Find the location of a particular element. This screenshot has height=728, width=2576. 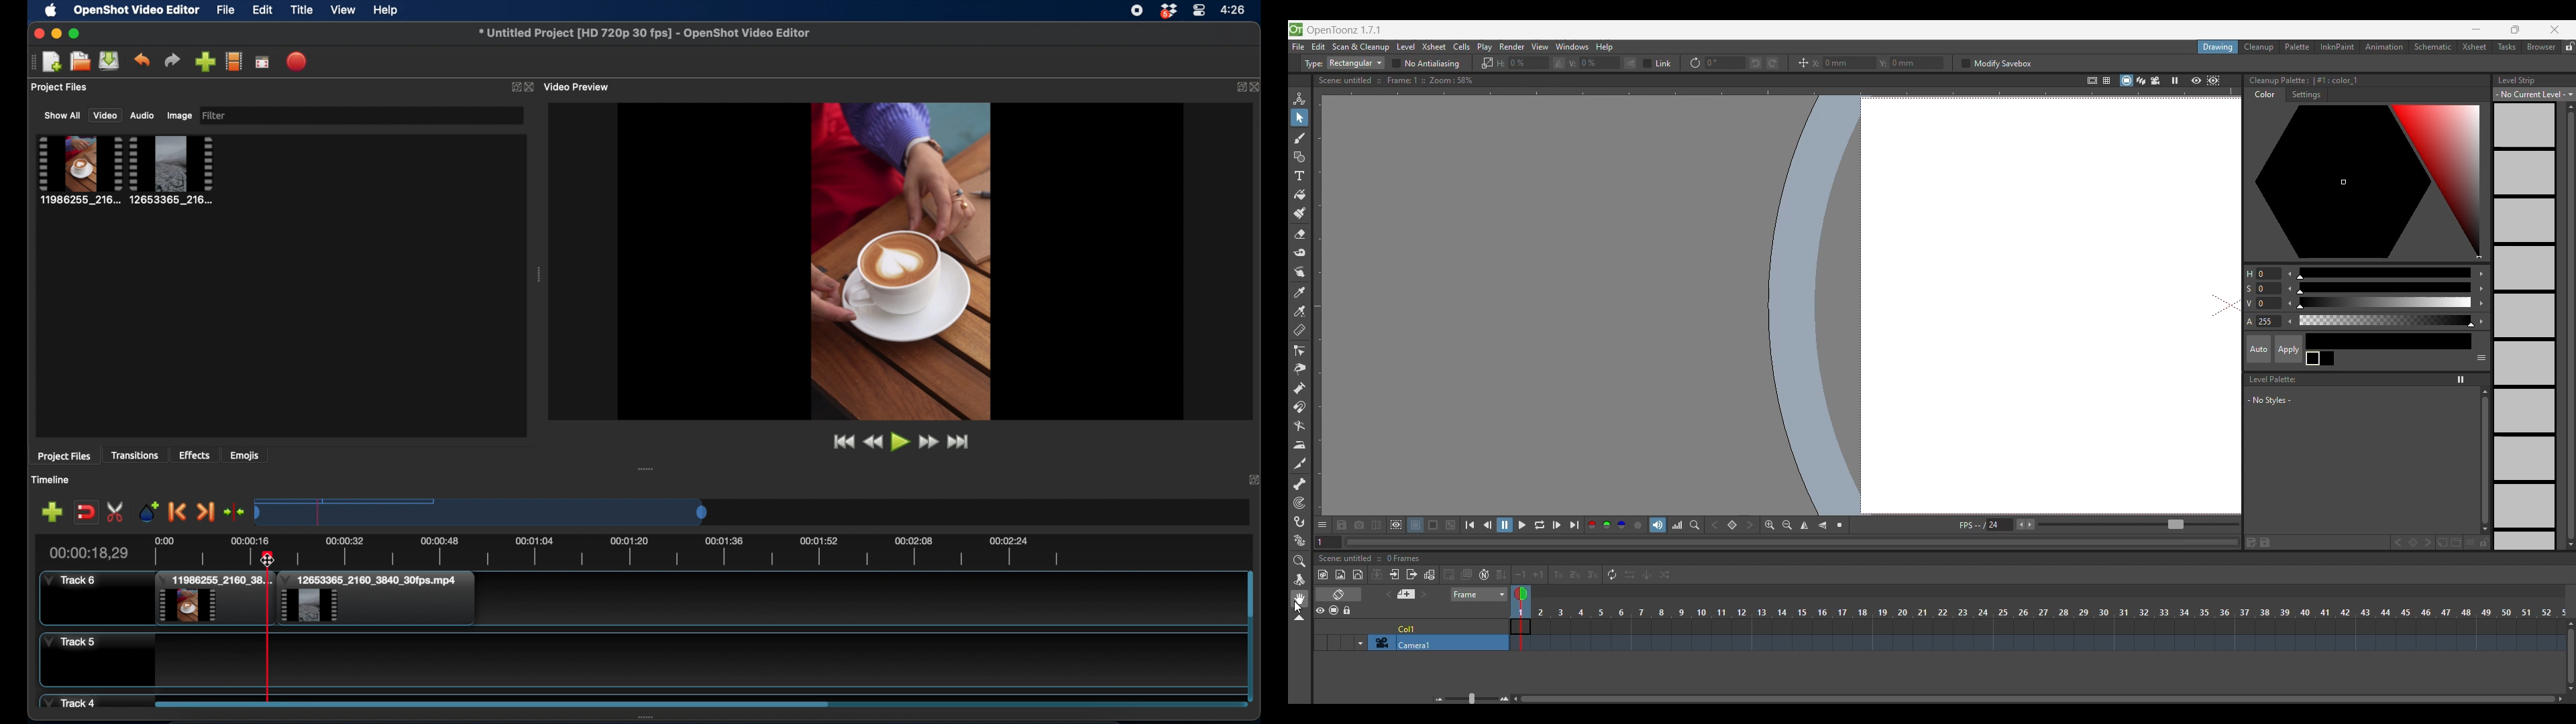

Vertical slide bar is located at coordinates (2570, 656).